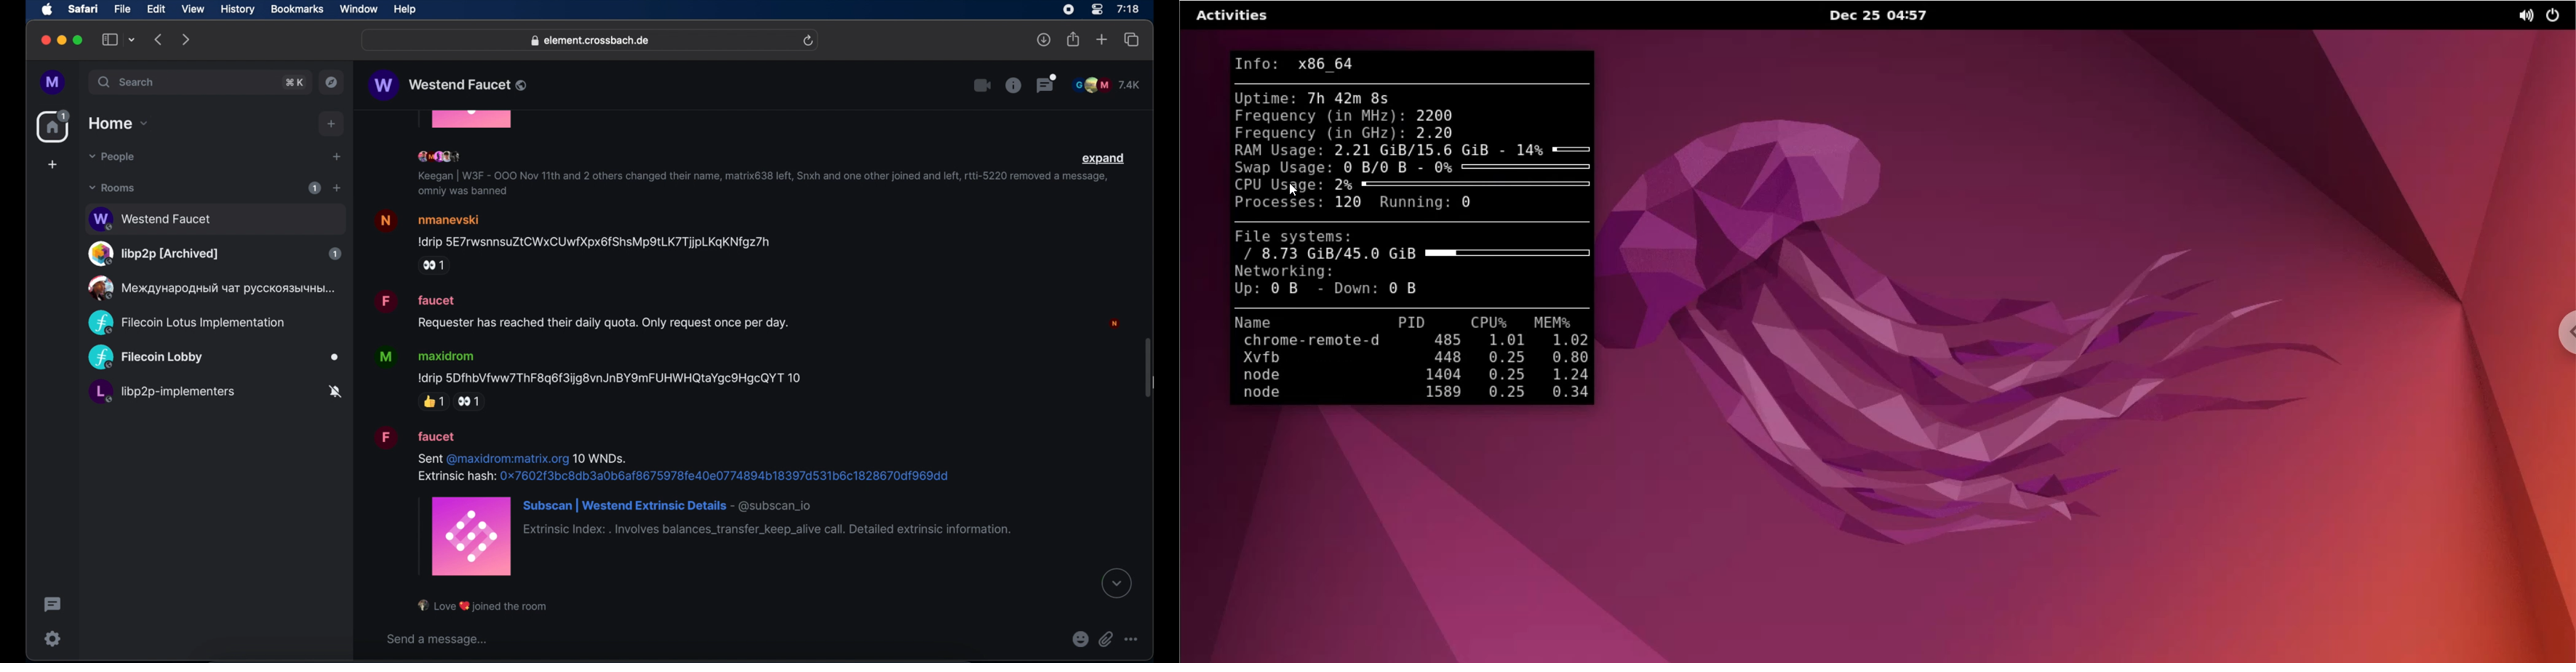  What do you see at coordinates (52, 165) in the screenshot?
I see `create space` at bounding box center [52, 165].